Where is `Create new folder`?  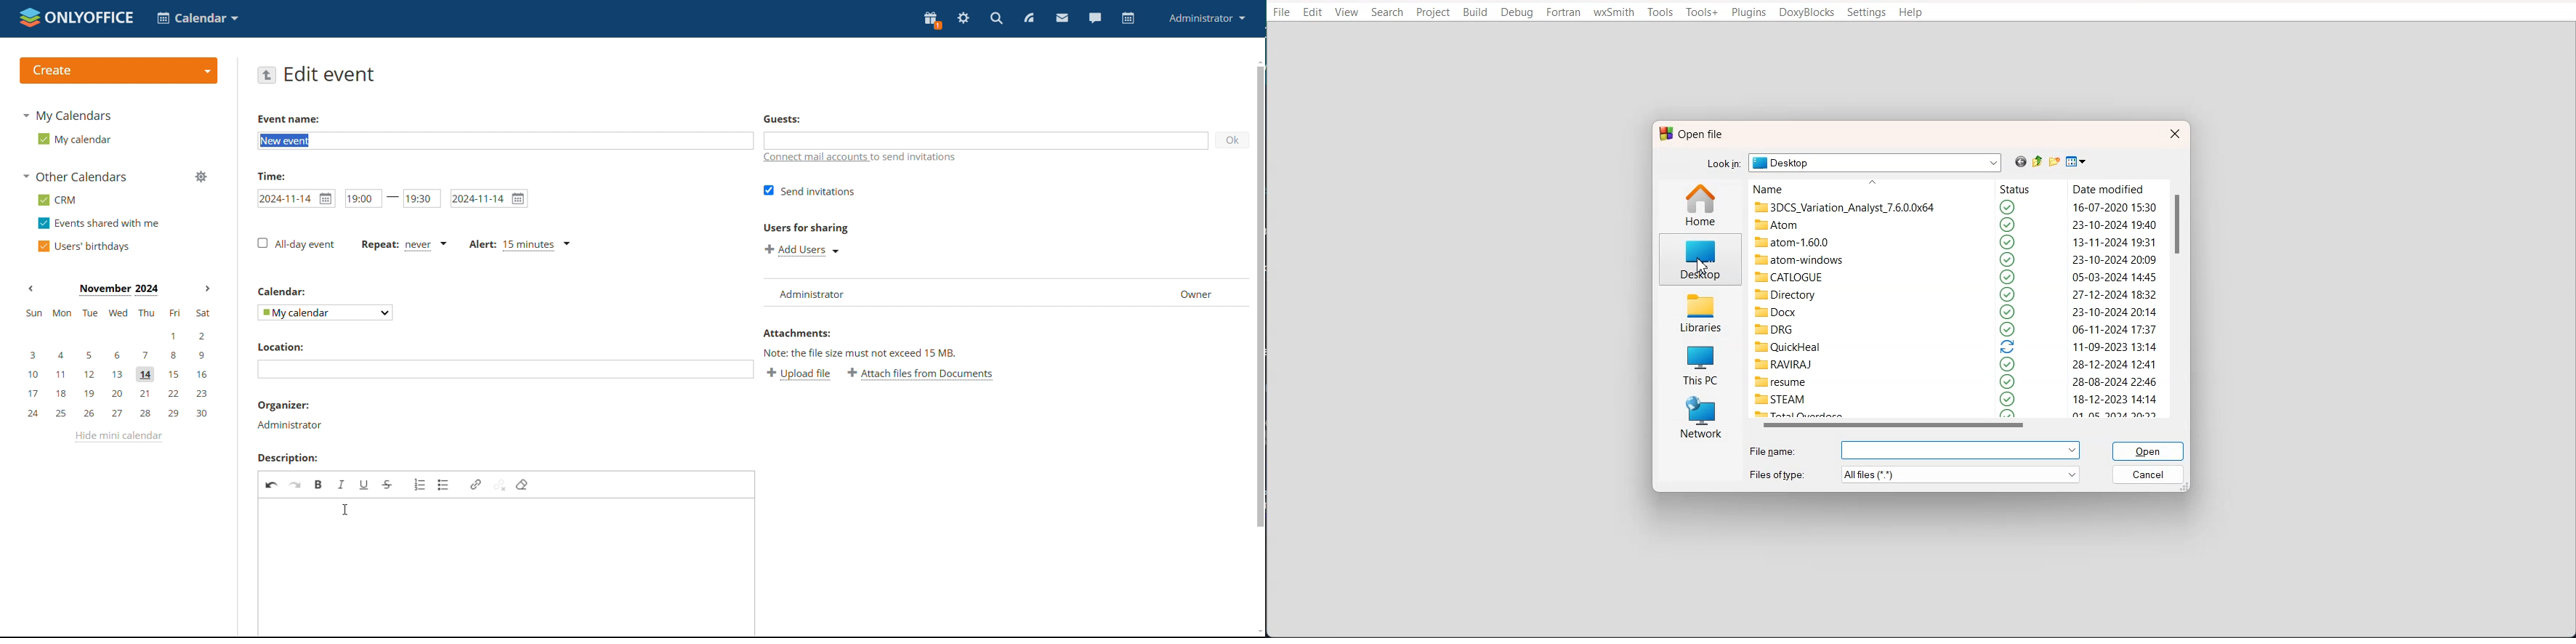 Create new folder is located at coordinates (2056, 161).